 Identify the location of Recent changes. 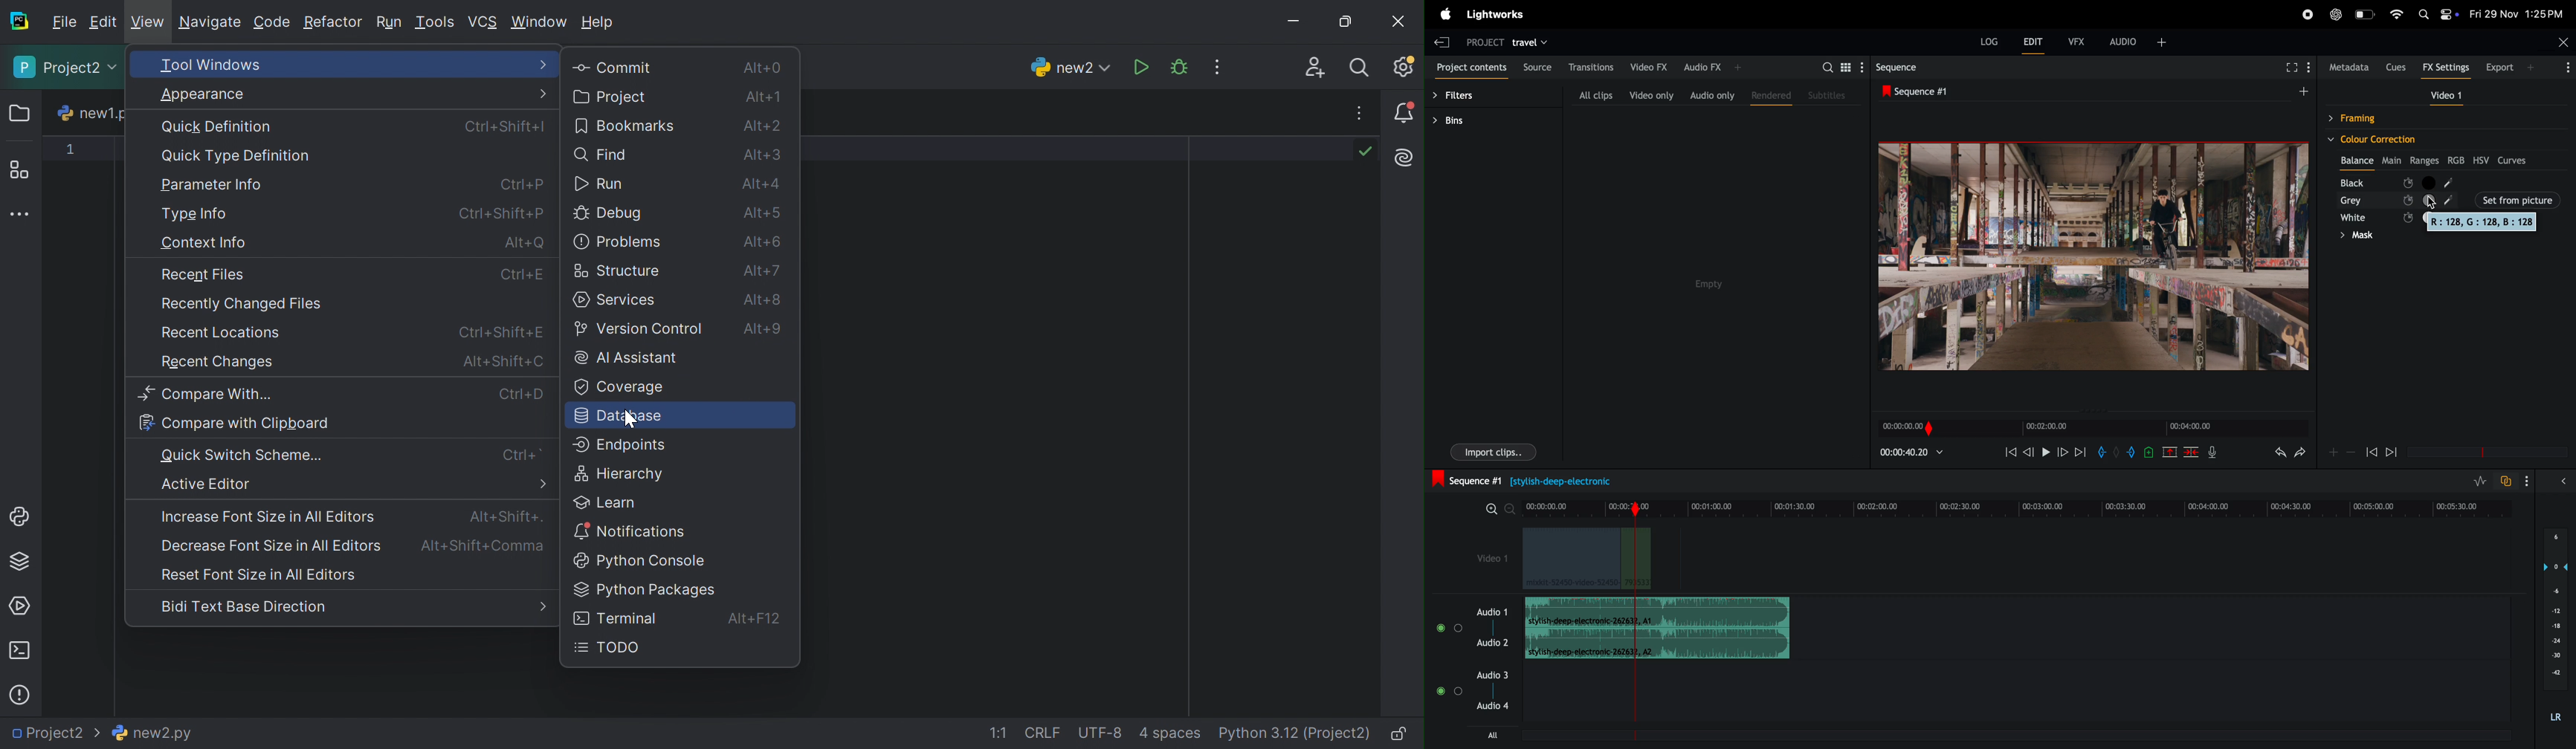
(212, 363).